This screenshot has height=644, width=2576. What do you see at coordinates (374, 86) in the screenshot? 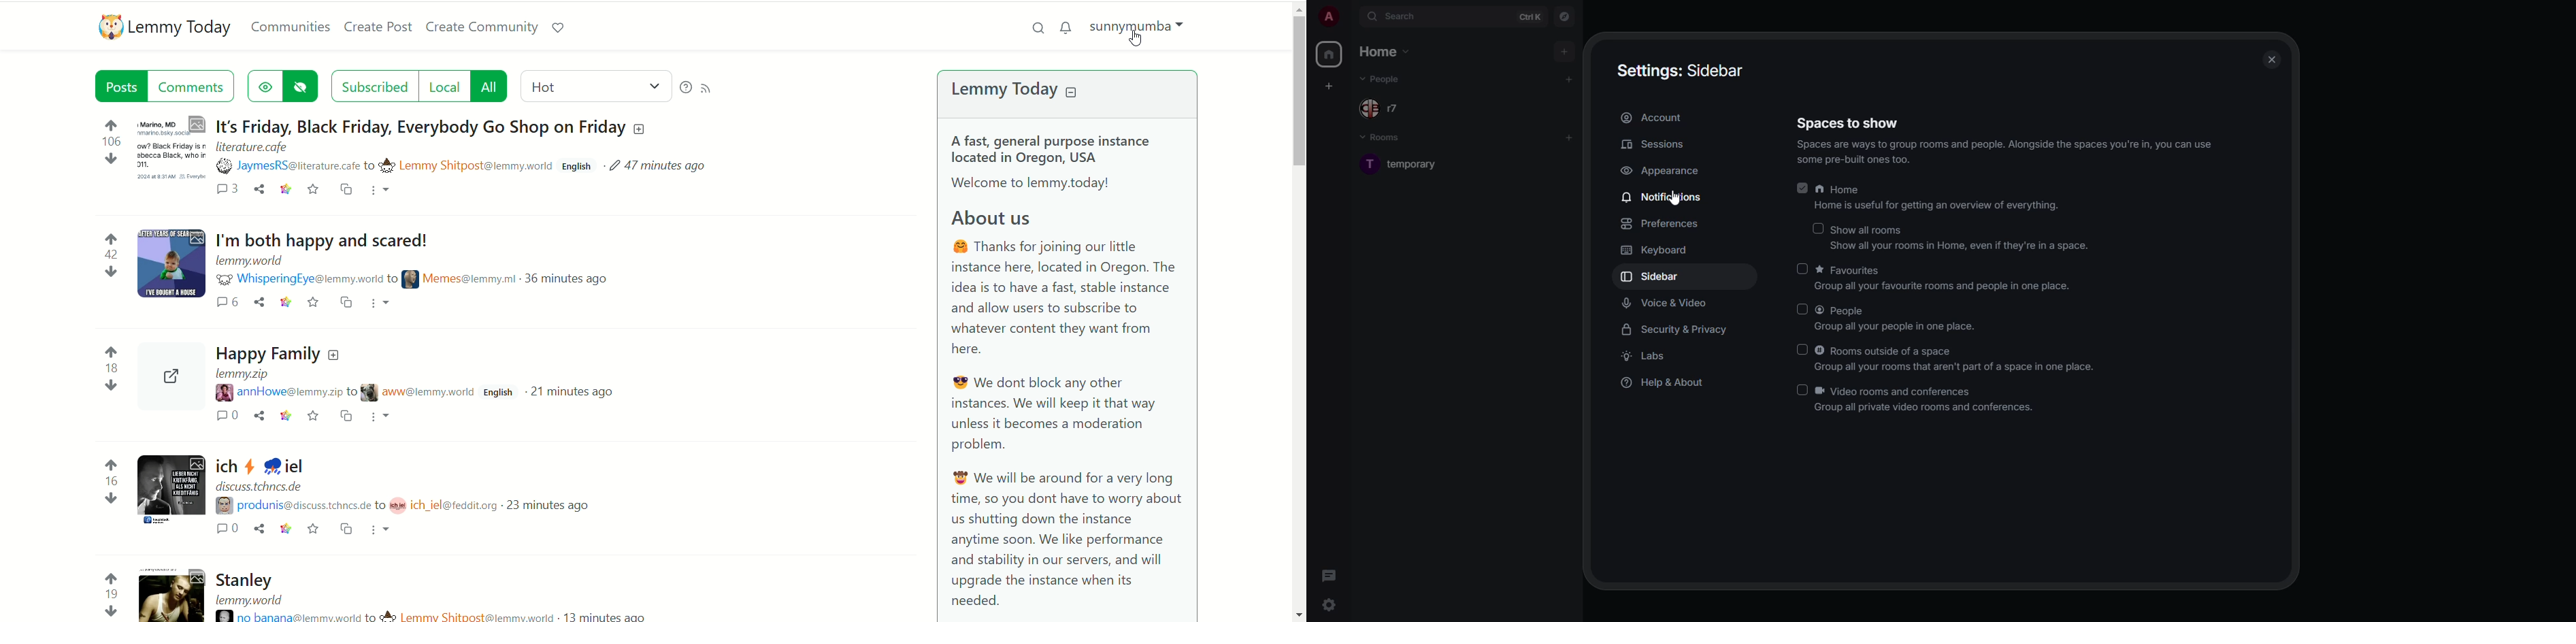
I see `subscribed` at bounding box center [374, 86].